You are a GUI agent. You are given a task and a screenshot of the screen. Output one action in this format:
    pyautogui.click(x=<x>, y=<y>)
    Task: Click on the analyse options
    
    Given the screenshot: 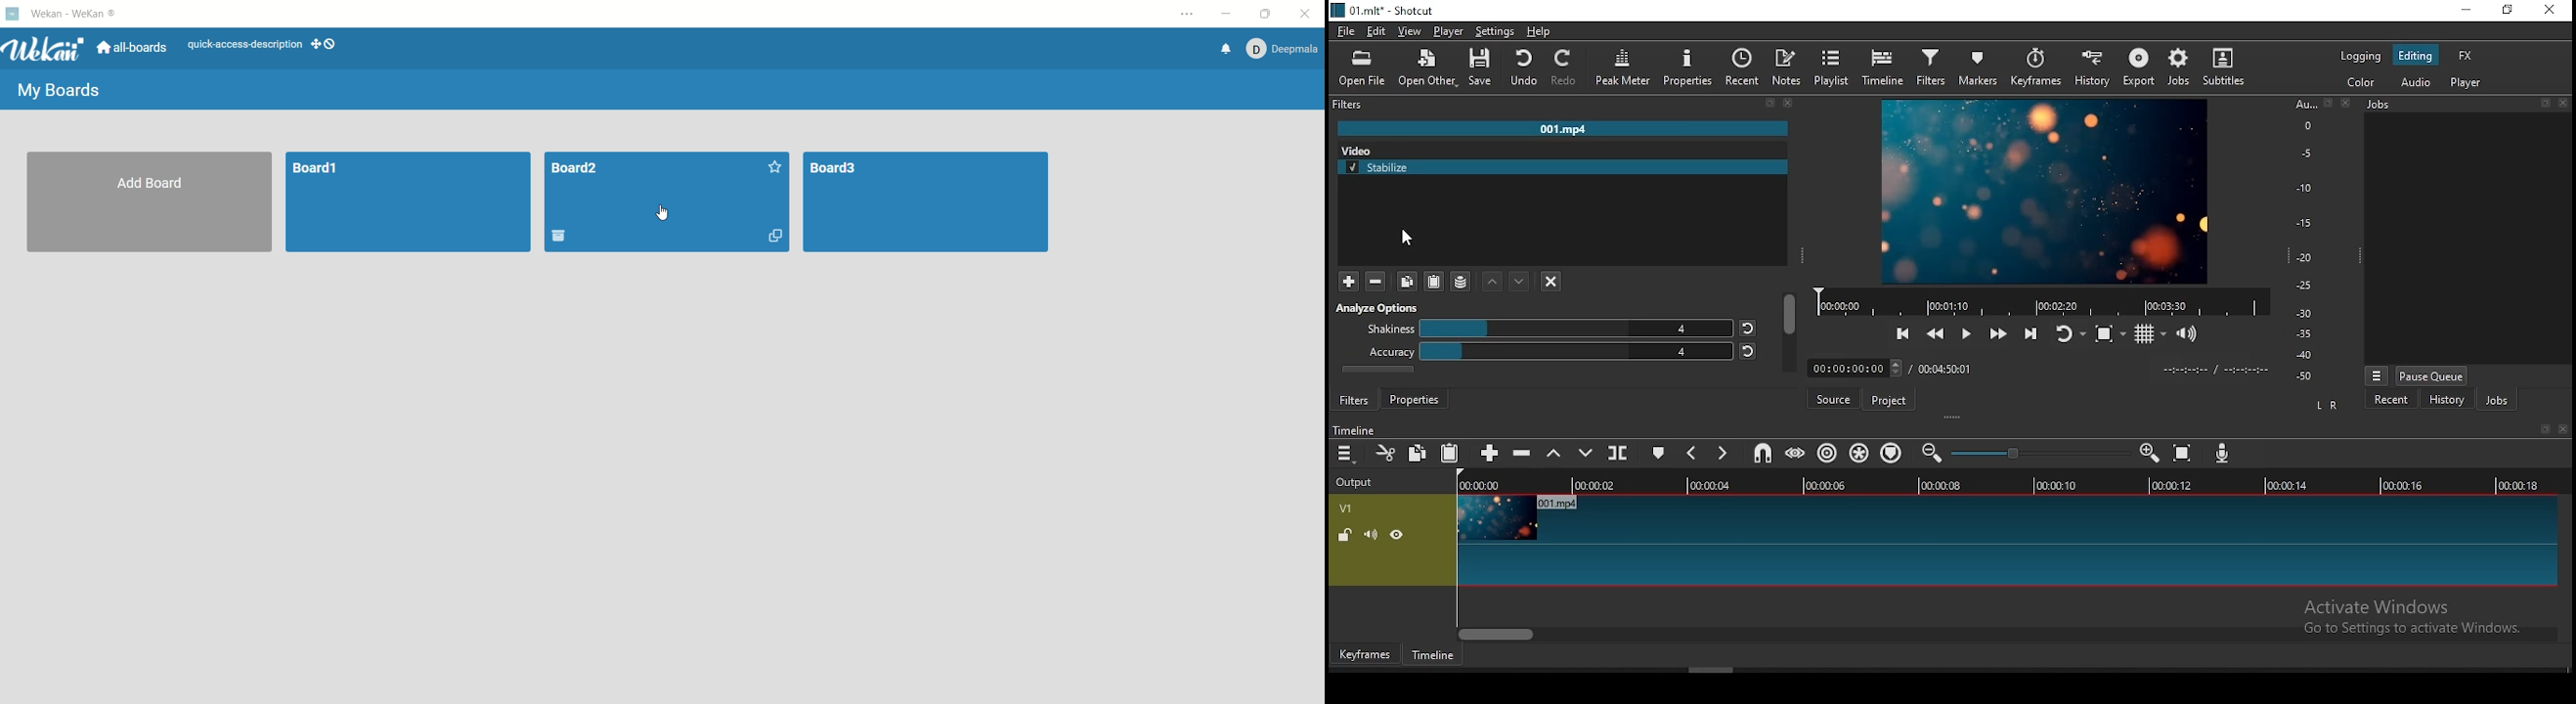 What is the action you would take?
    pyautogui.click(x=1376, y=308)
    